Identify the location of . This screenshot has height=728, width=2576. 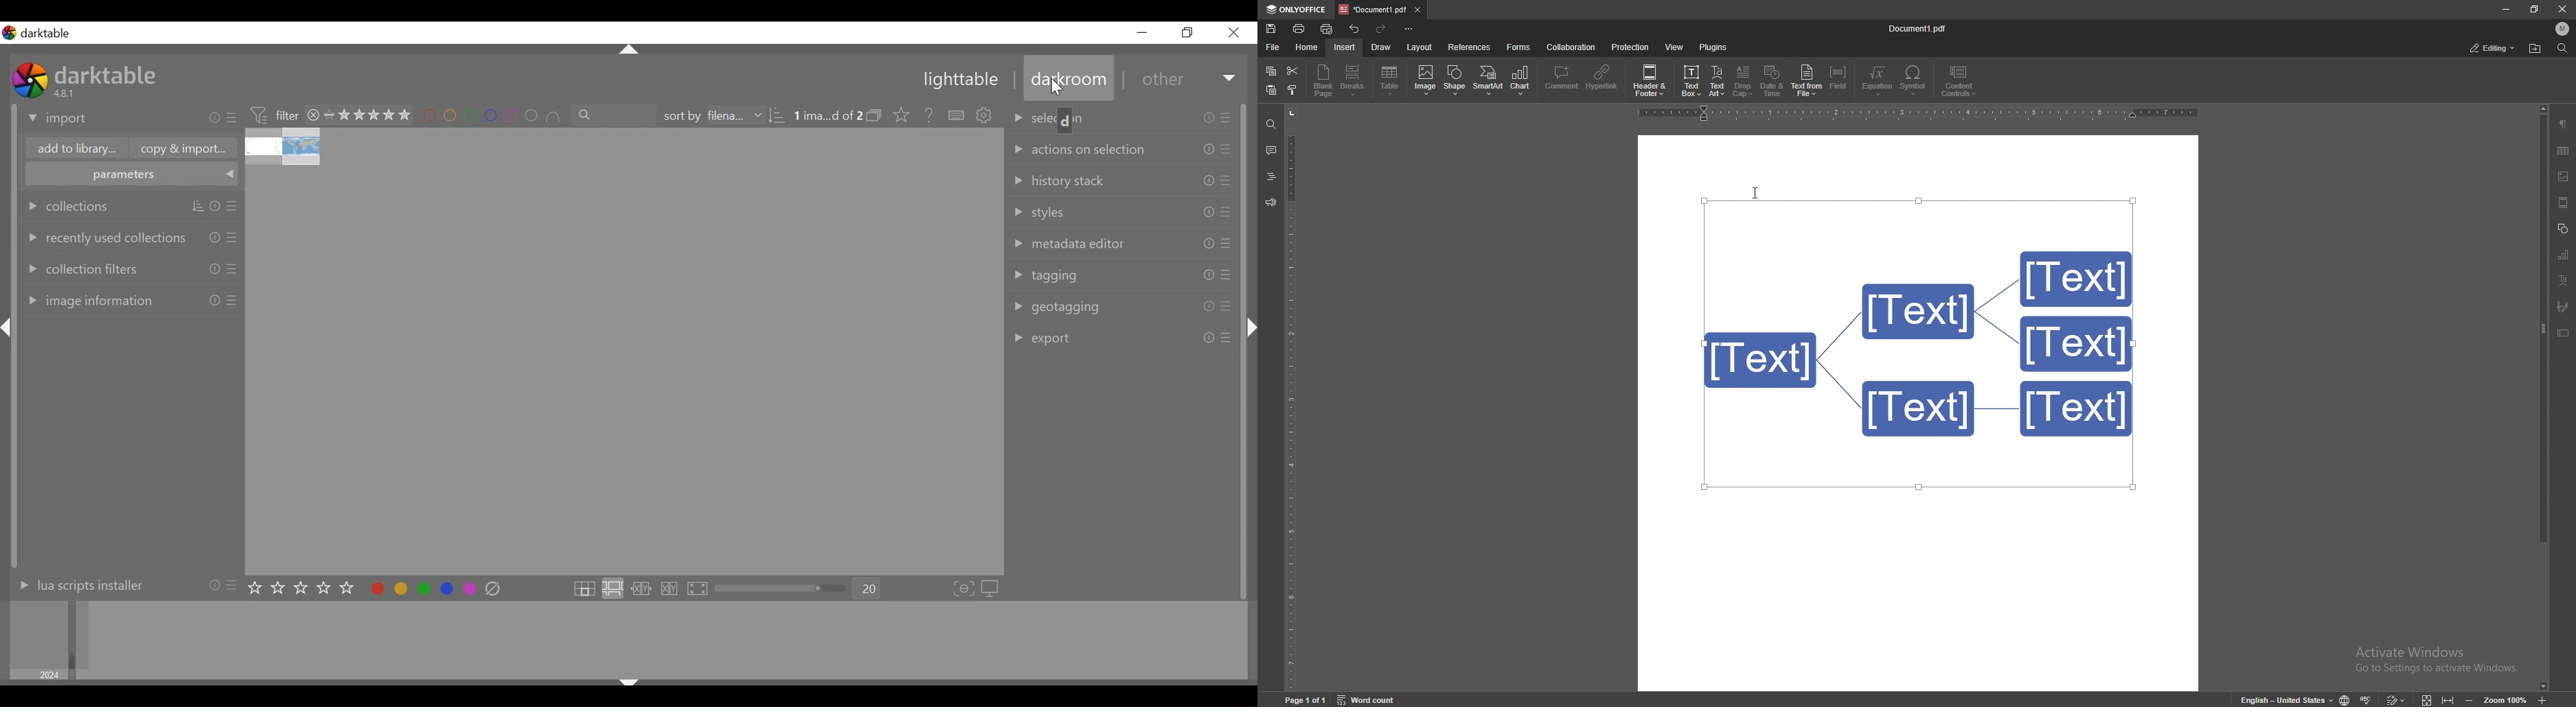
(1227, 213).